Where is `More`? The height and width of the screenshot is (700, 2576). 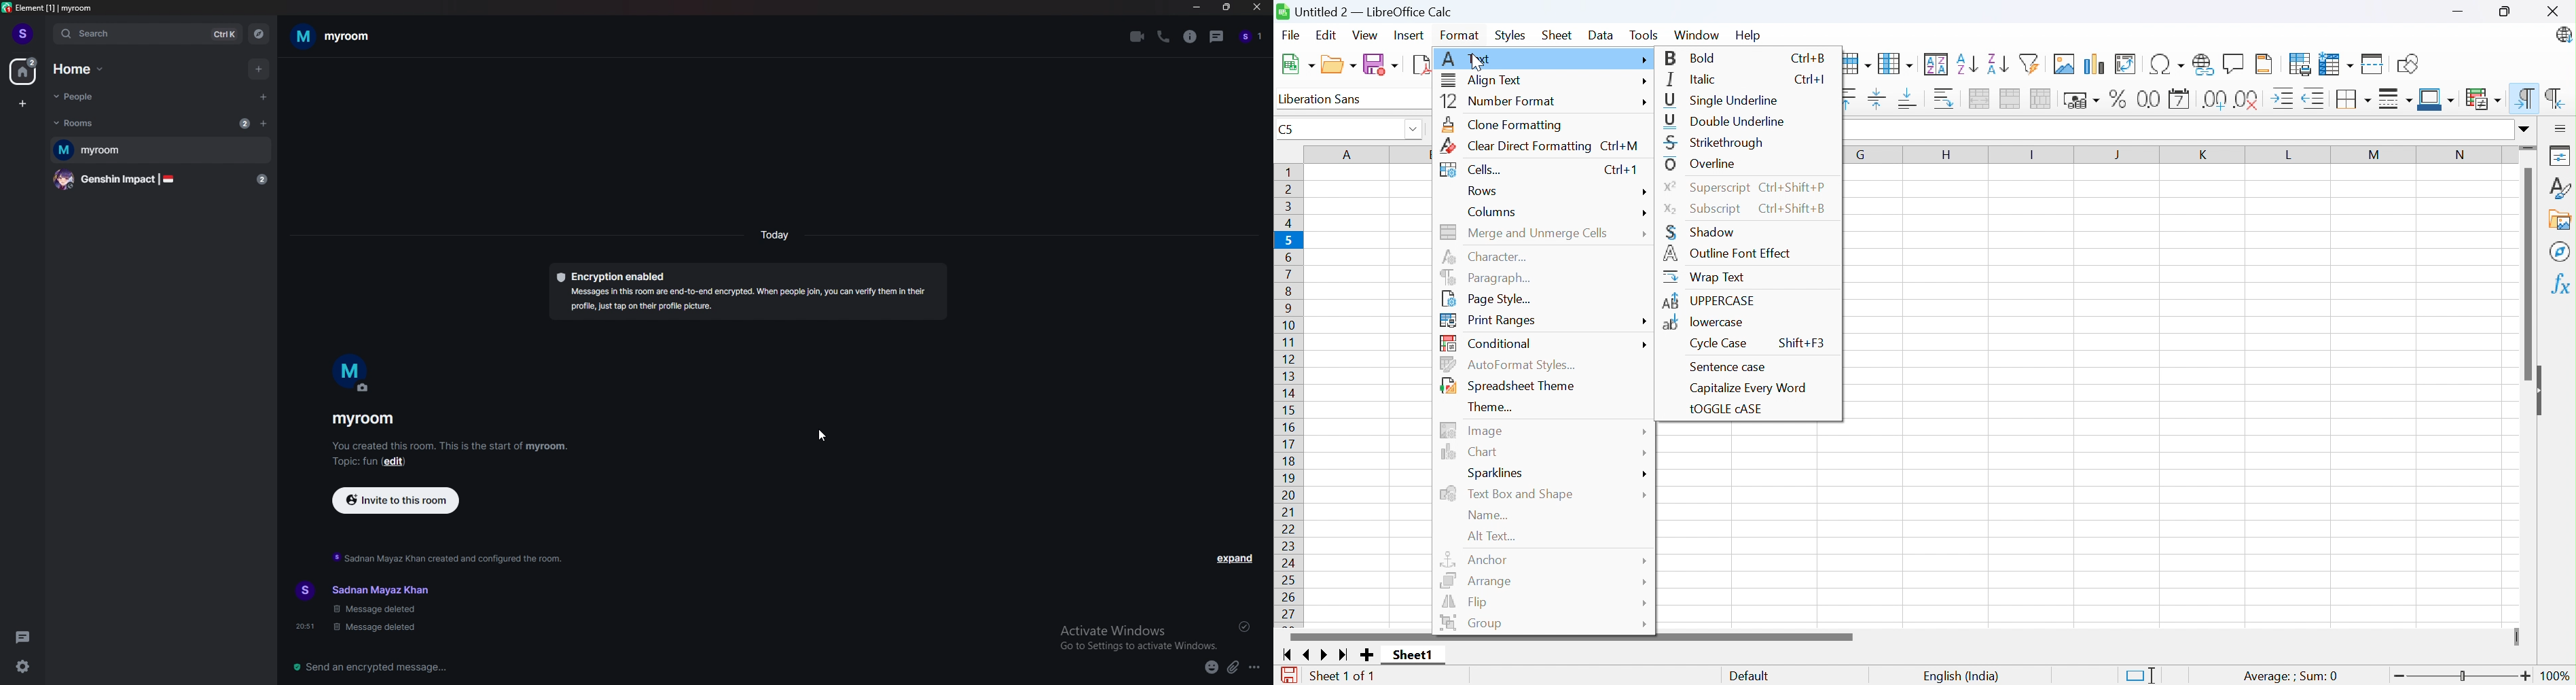
More is located at coordinates (1644, 214).